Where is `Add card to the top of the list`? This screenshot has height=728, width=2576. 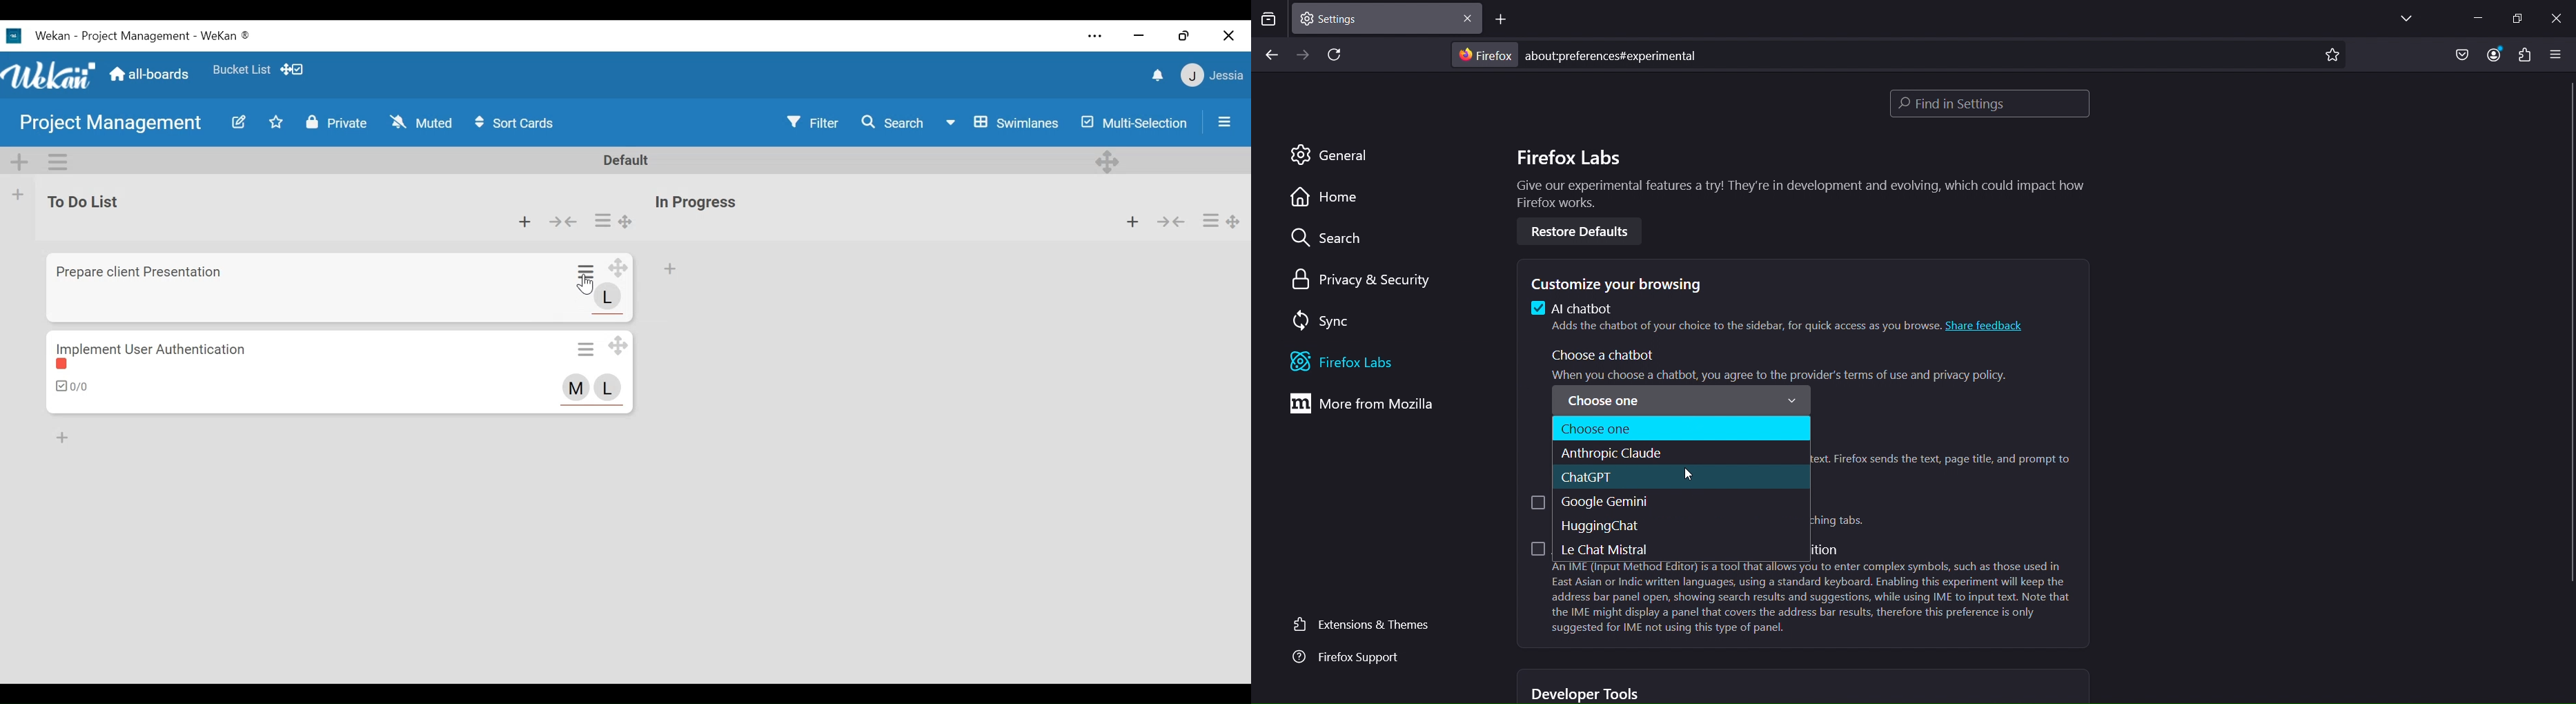
Add card to the top of the list is located at coordinates (525, 222).